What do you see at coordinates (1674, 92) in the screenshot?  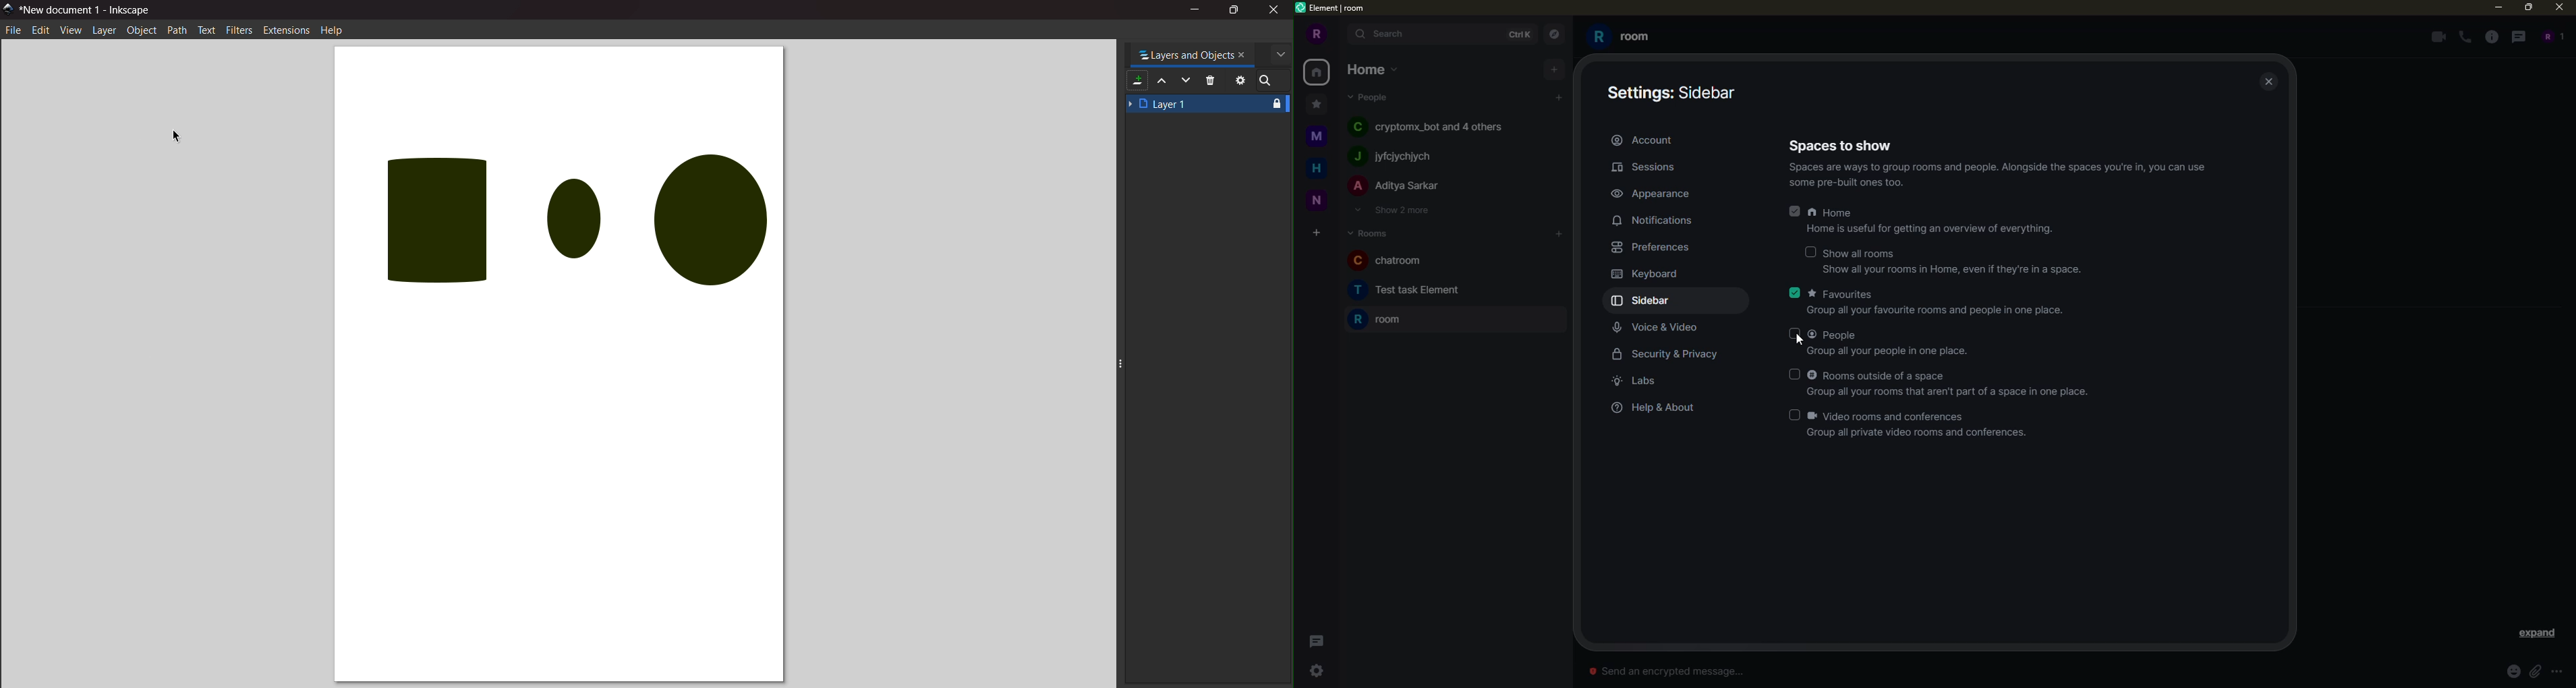 I see `sidebar` at bounding box center [1674, 92].